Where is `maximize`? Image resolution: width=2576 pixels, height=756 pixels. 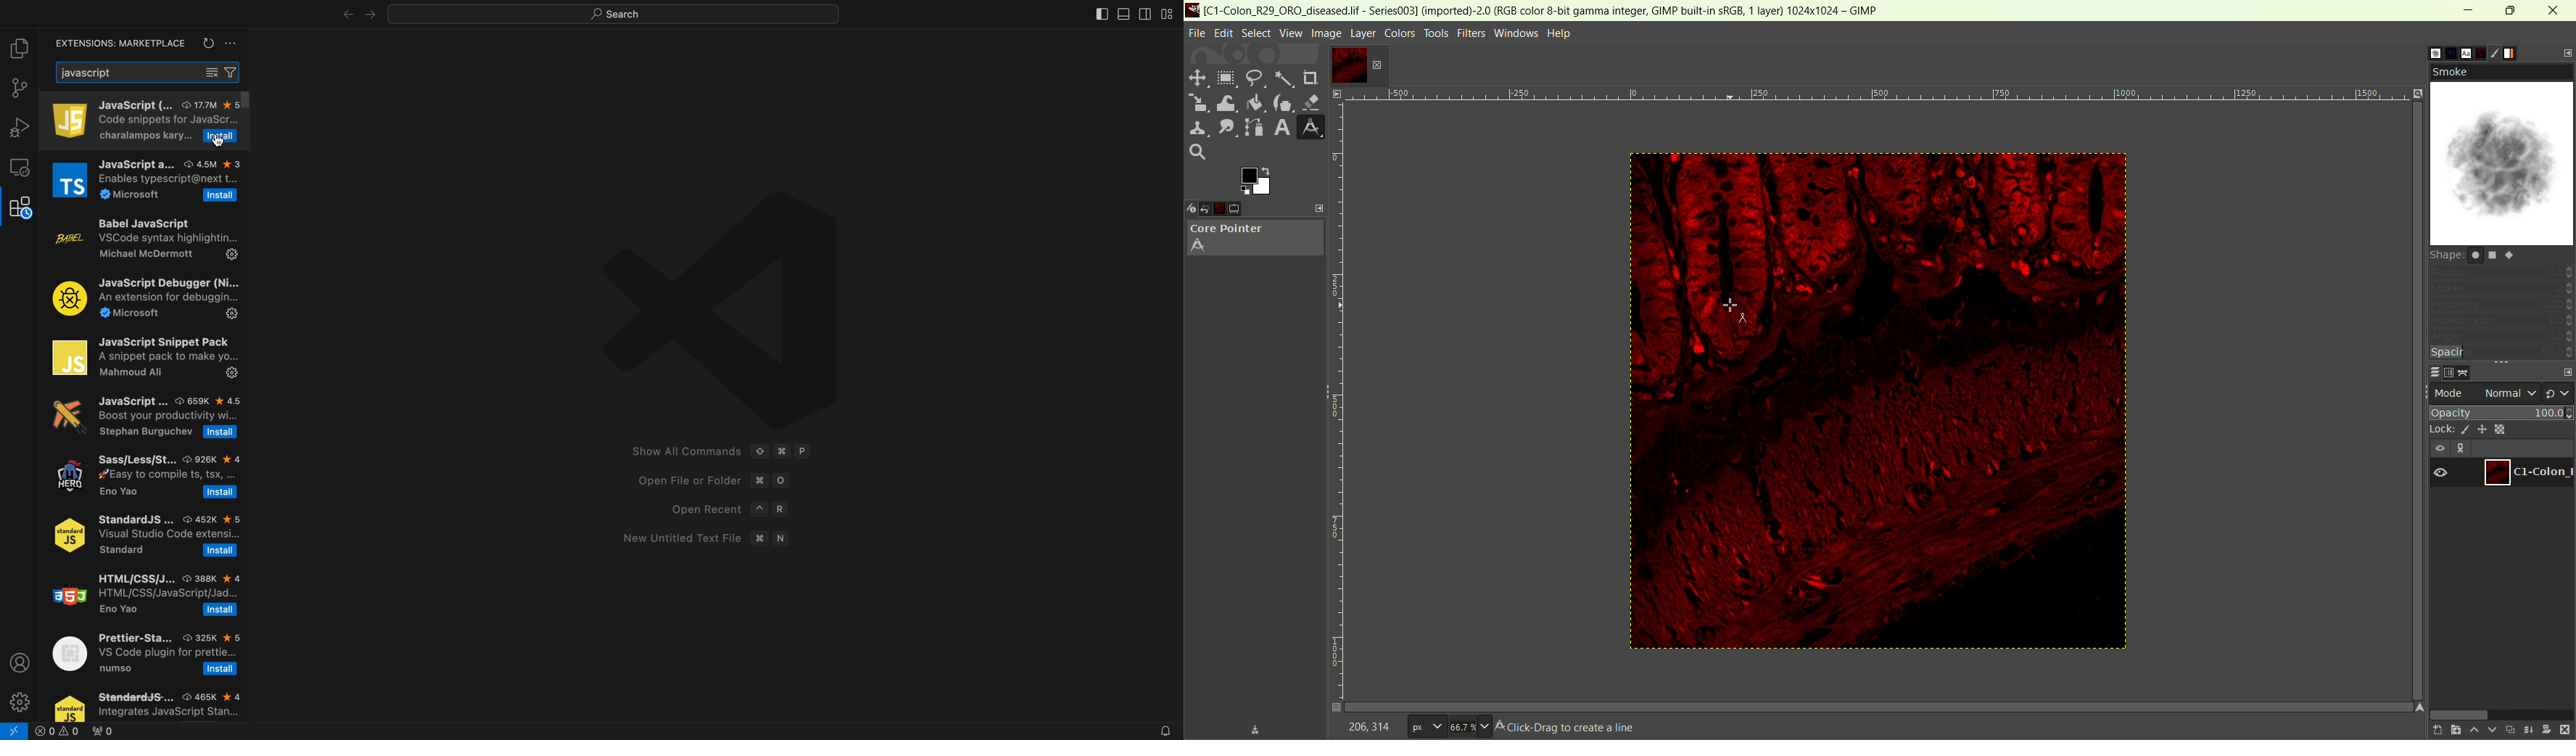 maximize is located at coordinates (2511, 10).